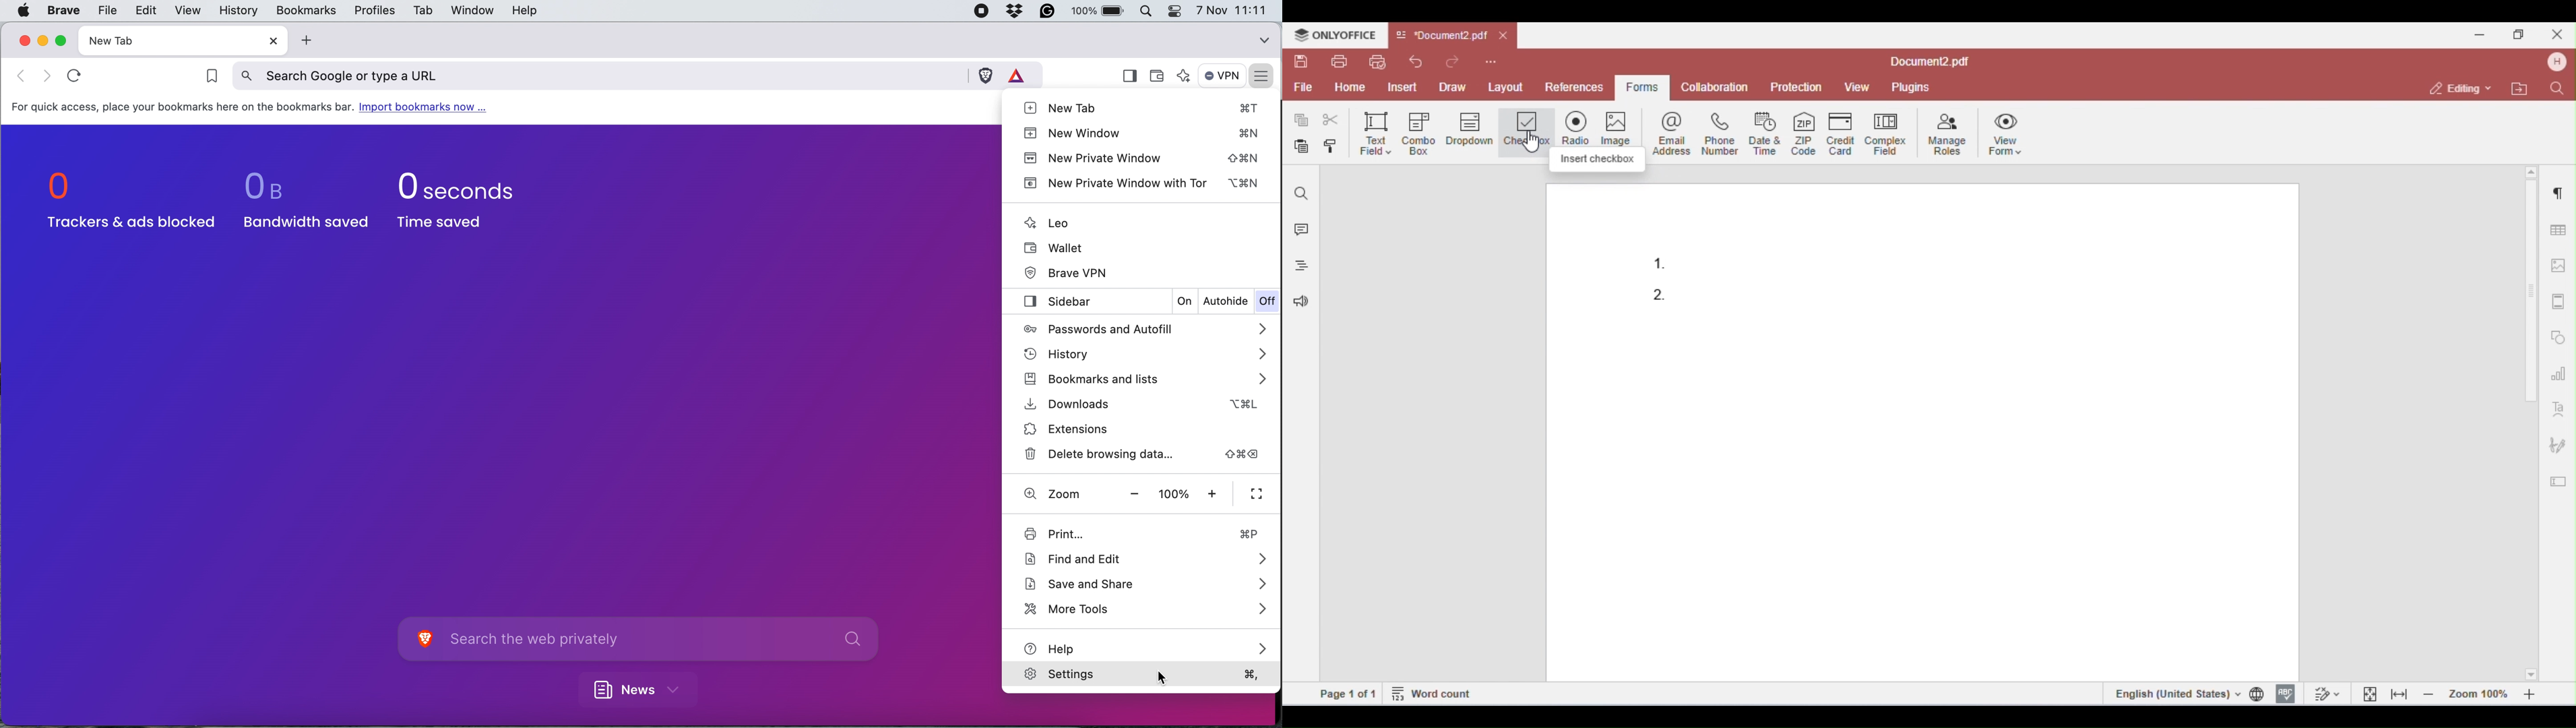 The height and width of the screenshot is (728, 2576). What do you see at coordinates (428, 108) in the screenshot?
I see `import bookmarks now...` at bounding box center [428, 108].